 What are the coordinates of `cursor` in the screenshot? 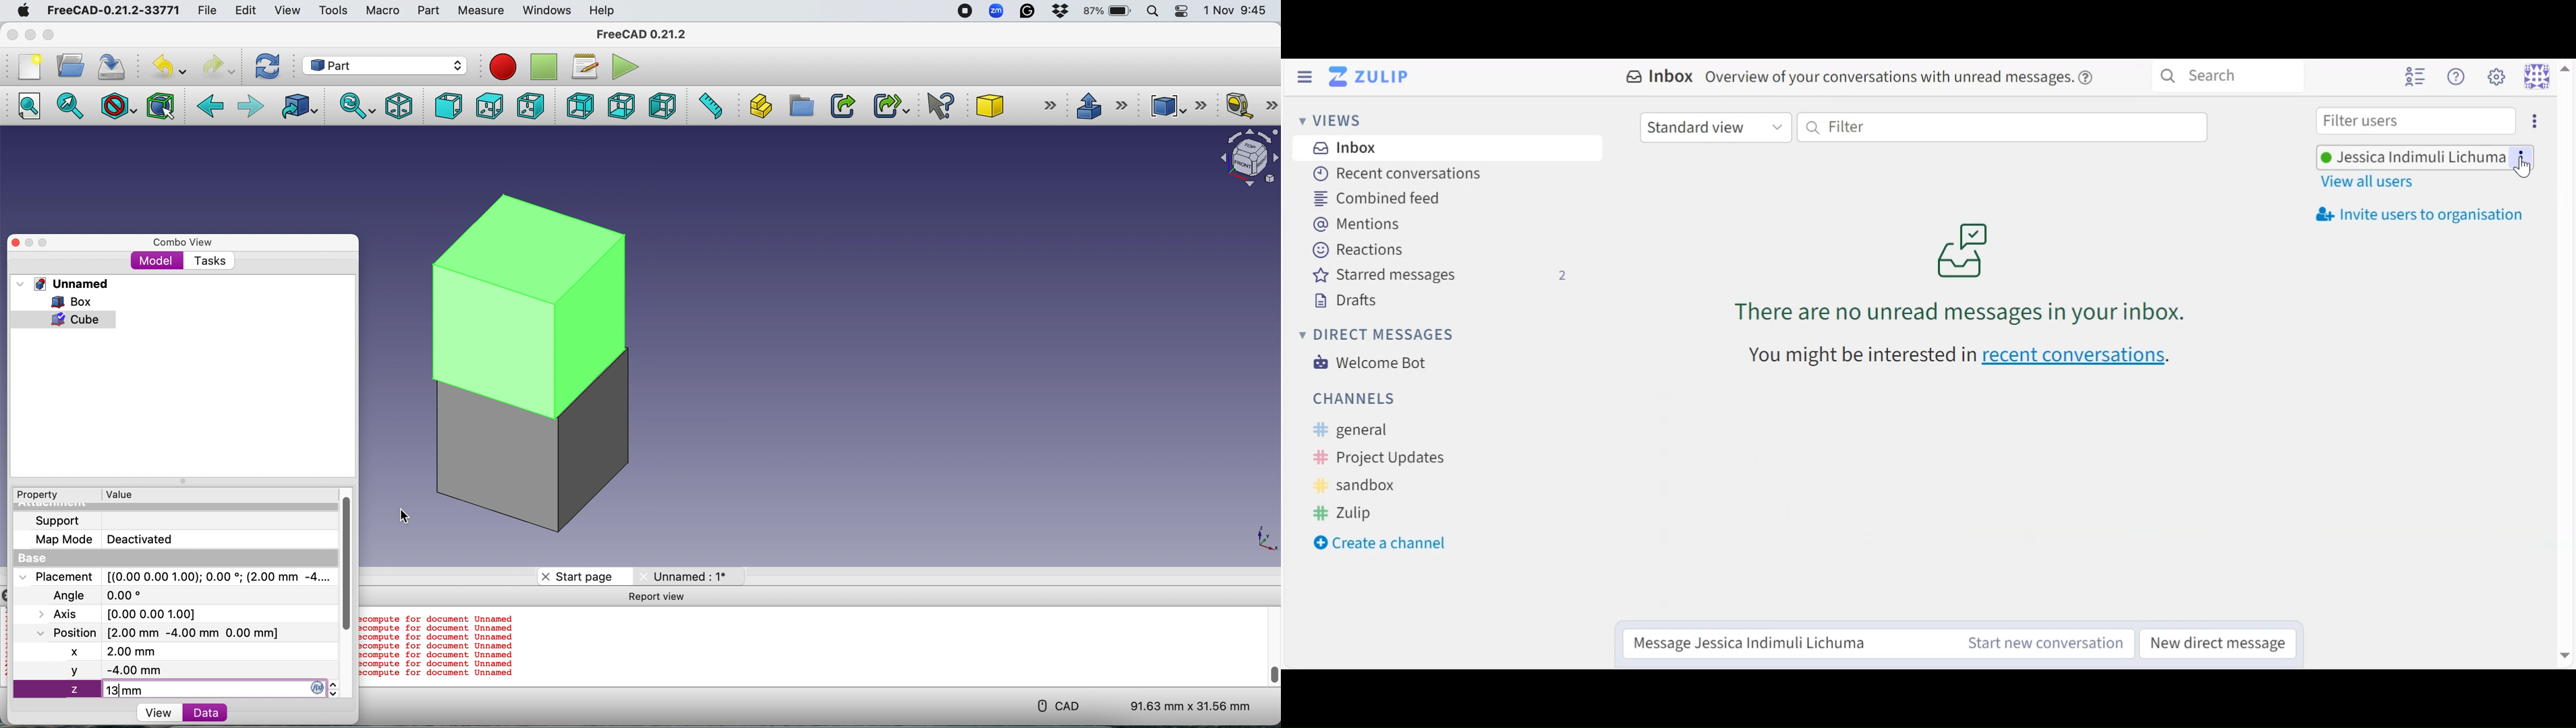 It's located at (406, 518).